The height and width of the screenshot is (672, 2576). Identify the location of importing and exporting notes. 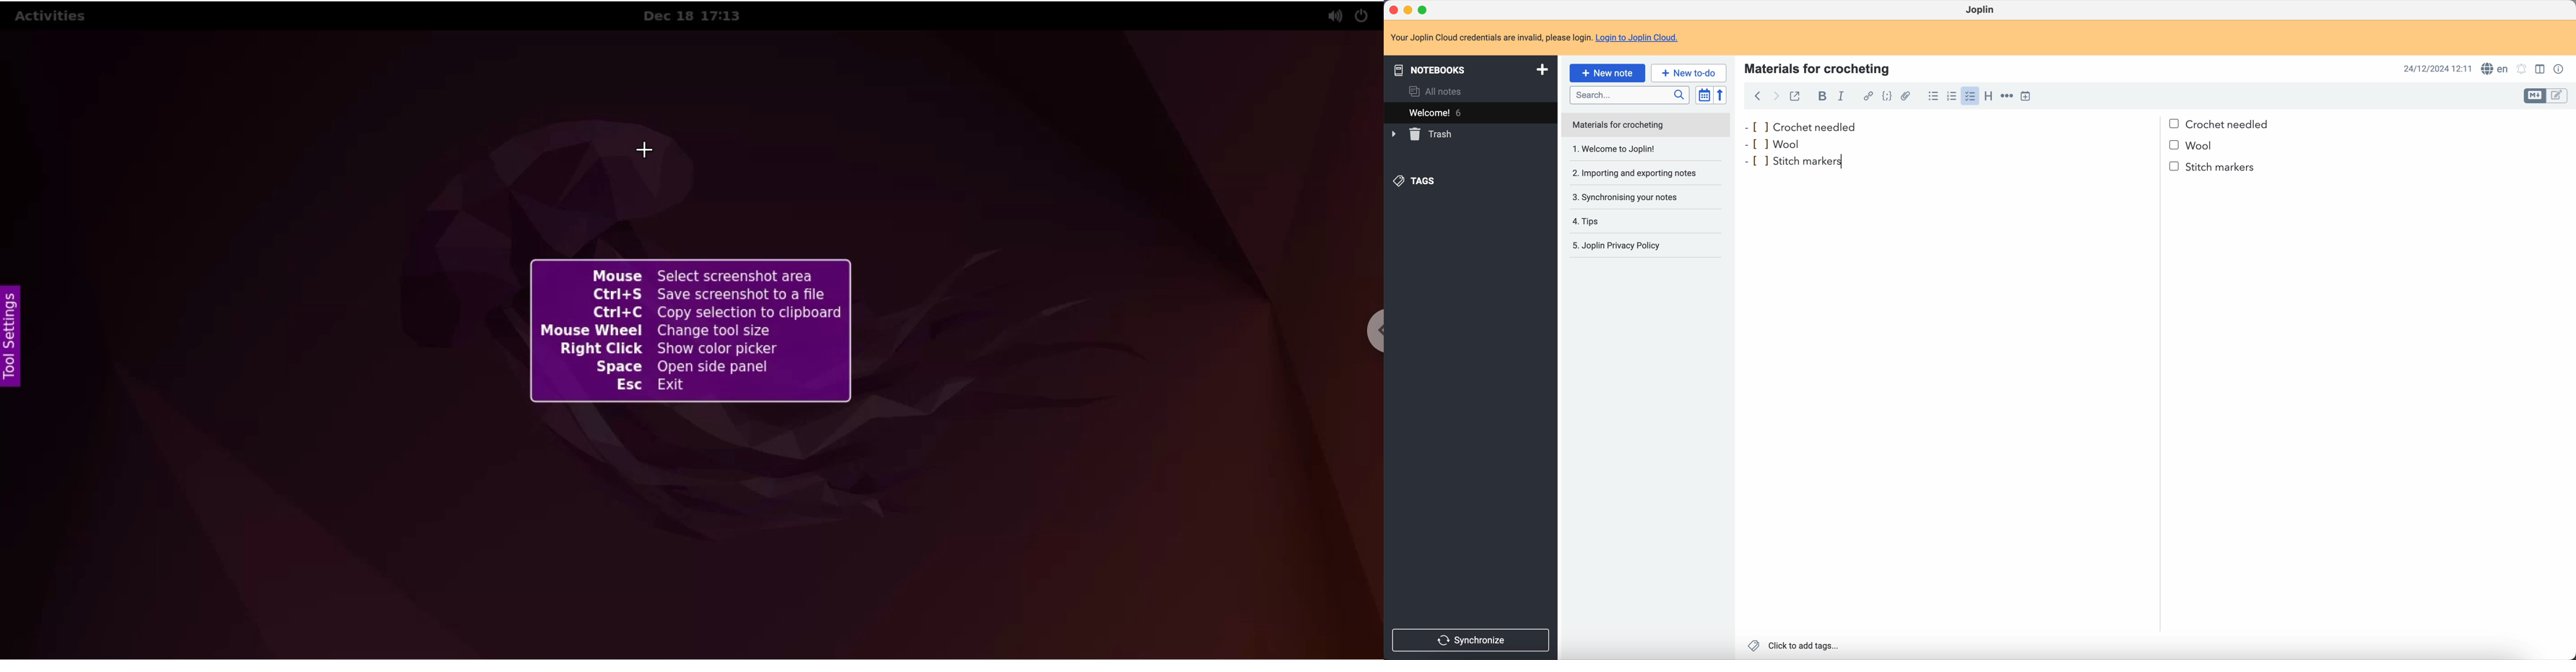
(1640, 172).